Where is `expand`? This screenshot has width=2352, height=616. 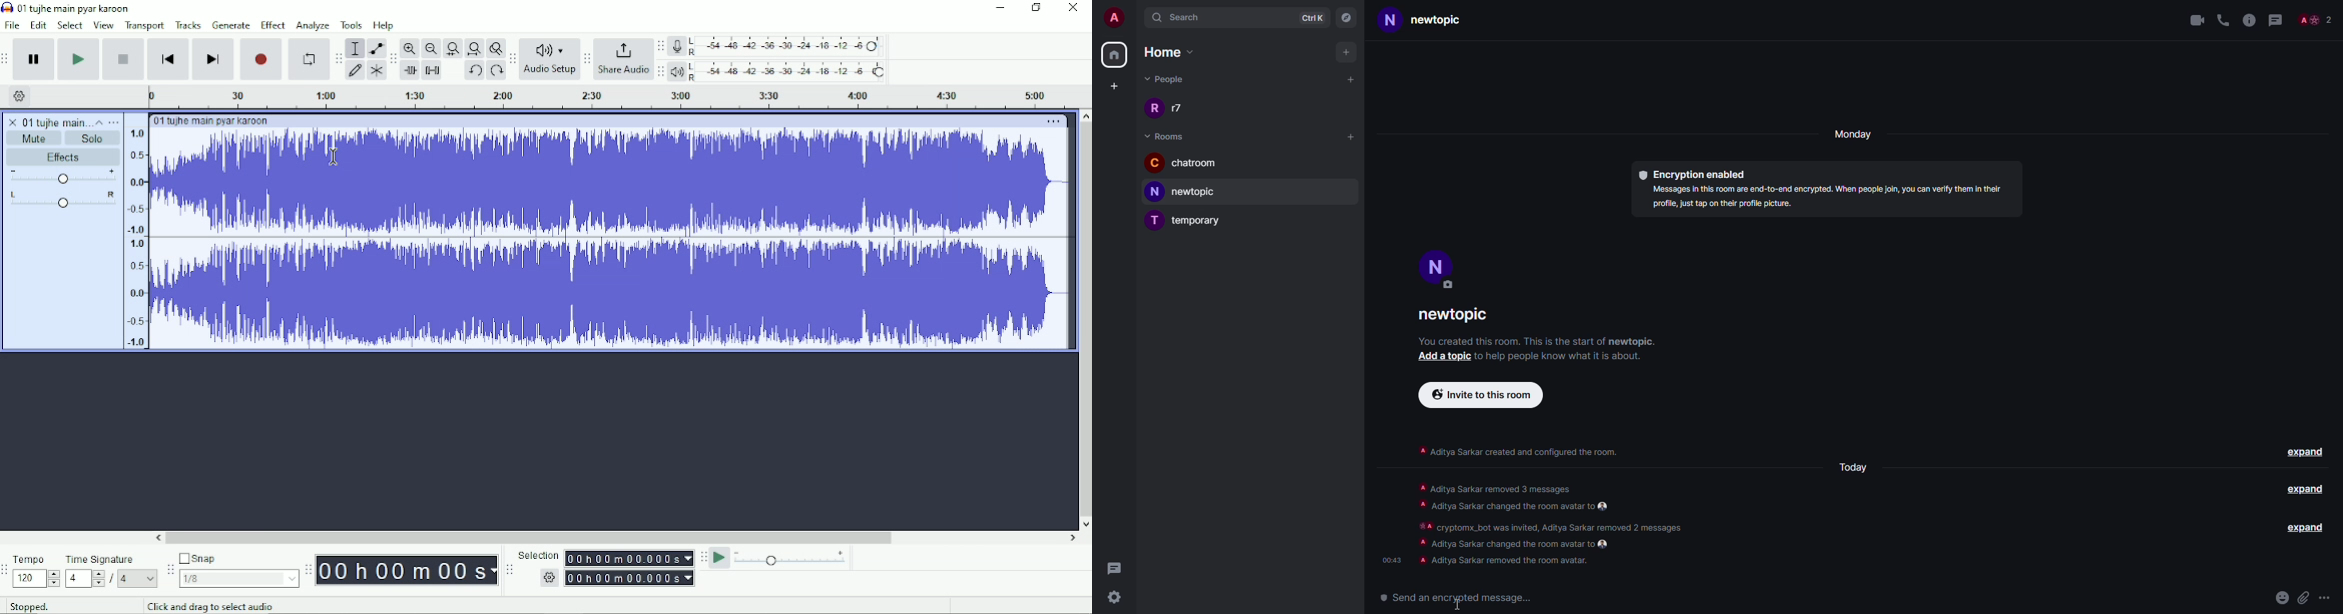 expand is located at coordinates (2306, 528).